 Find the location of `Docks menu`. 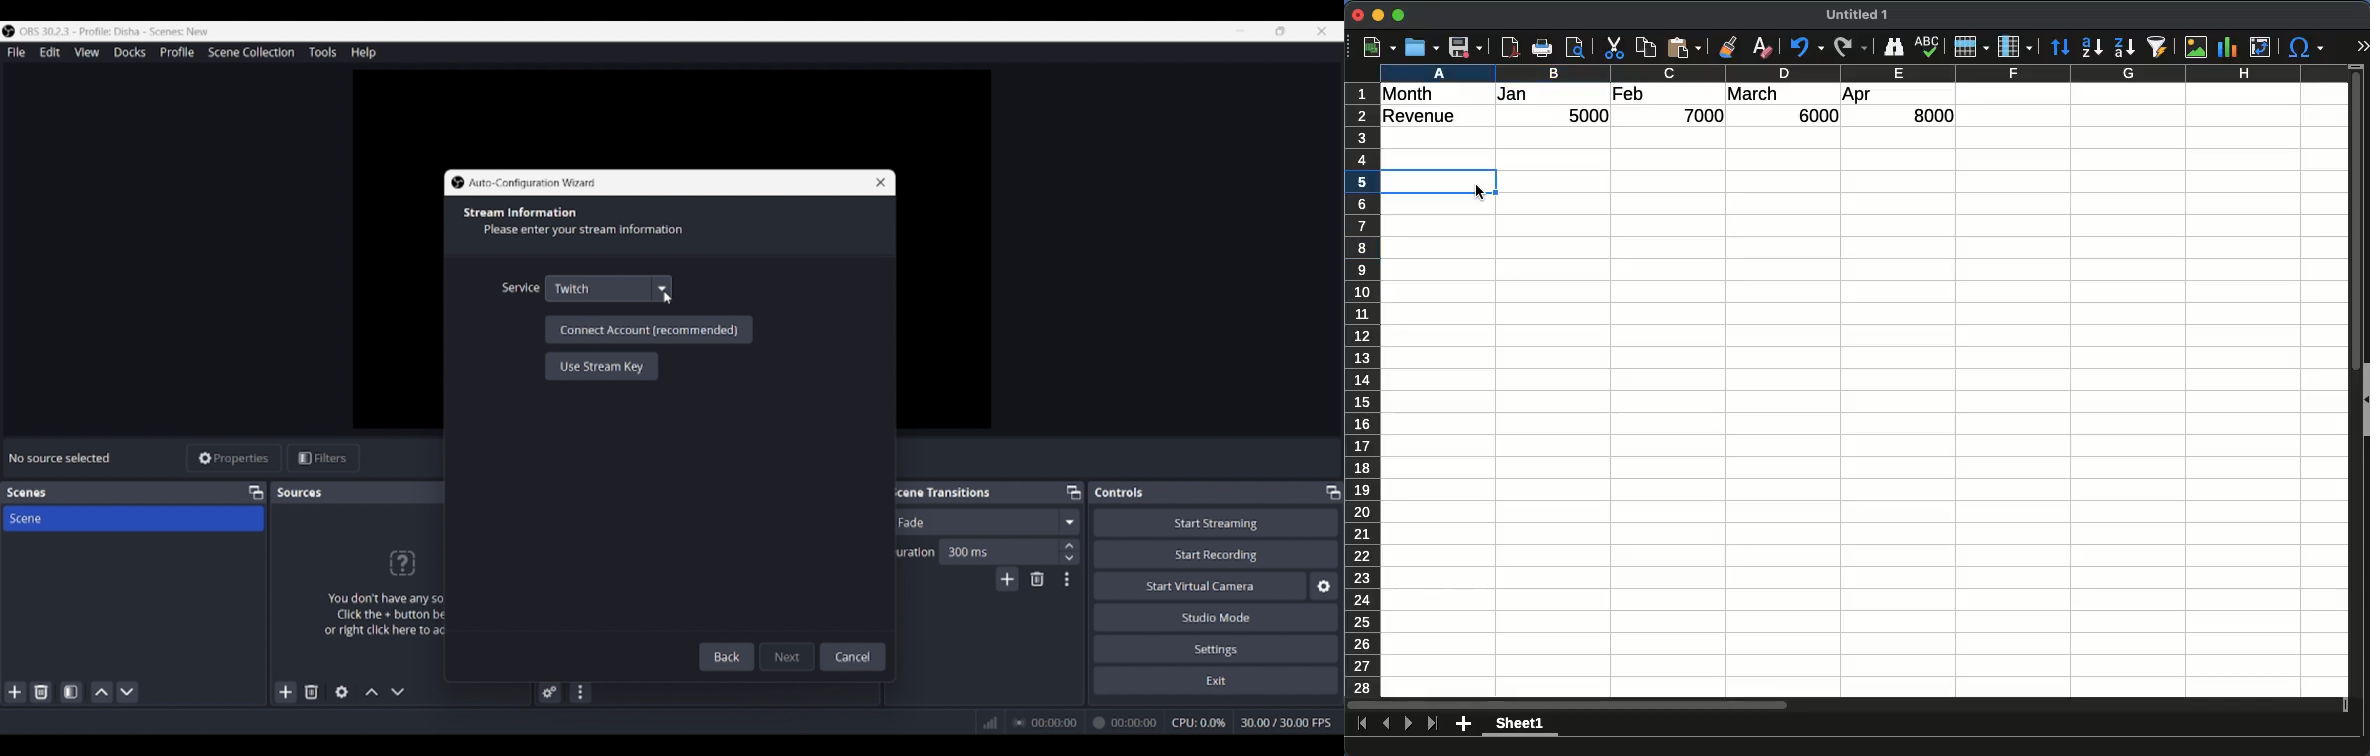

Docks menu is located at coordinates (130, 52).